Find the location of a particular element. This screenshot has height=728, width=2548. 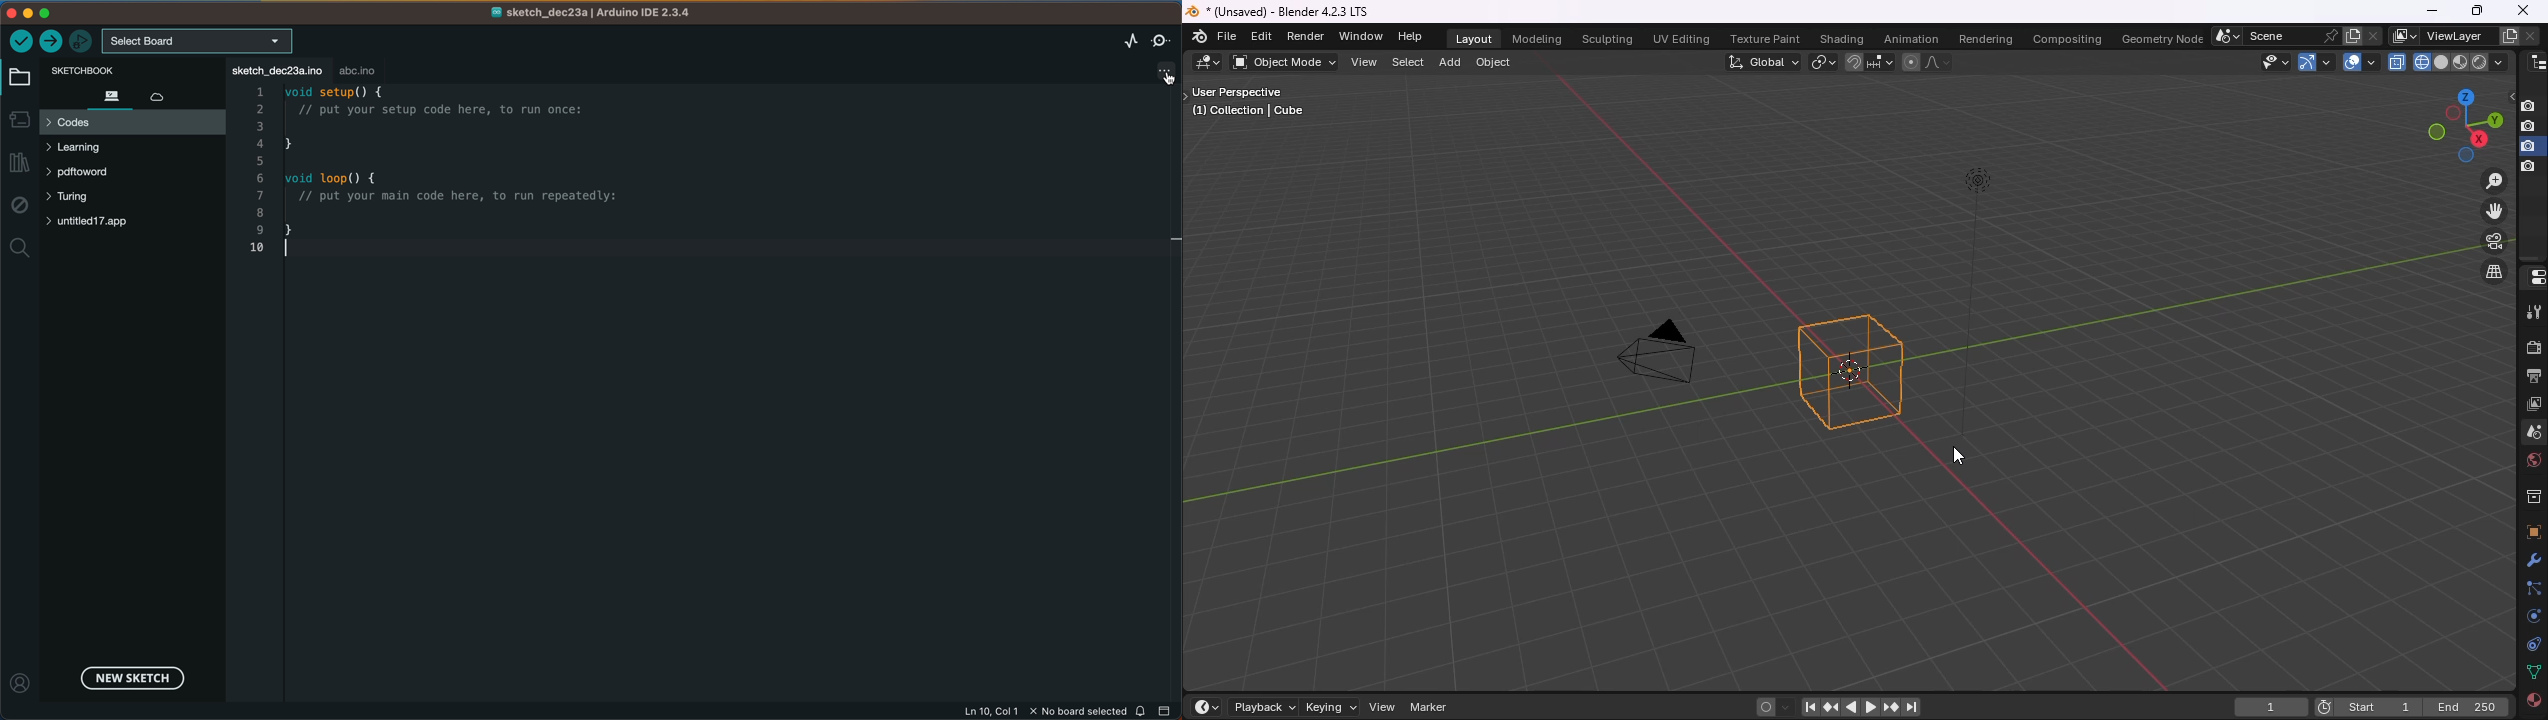

disable in renders is located at coordinates (2532, 105).